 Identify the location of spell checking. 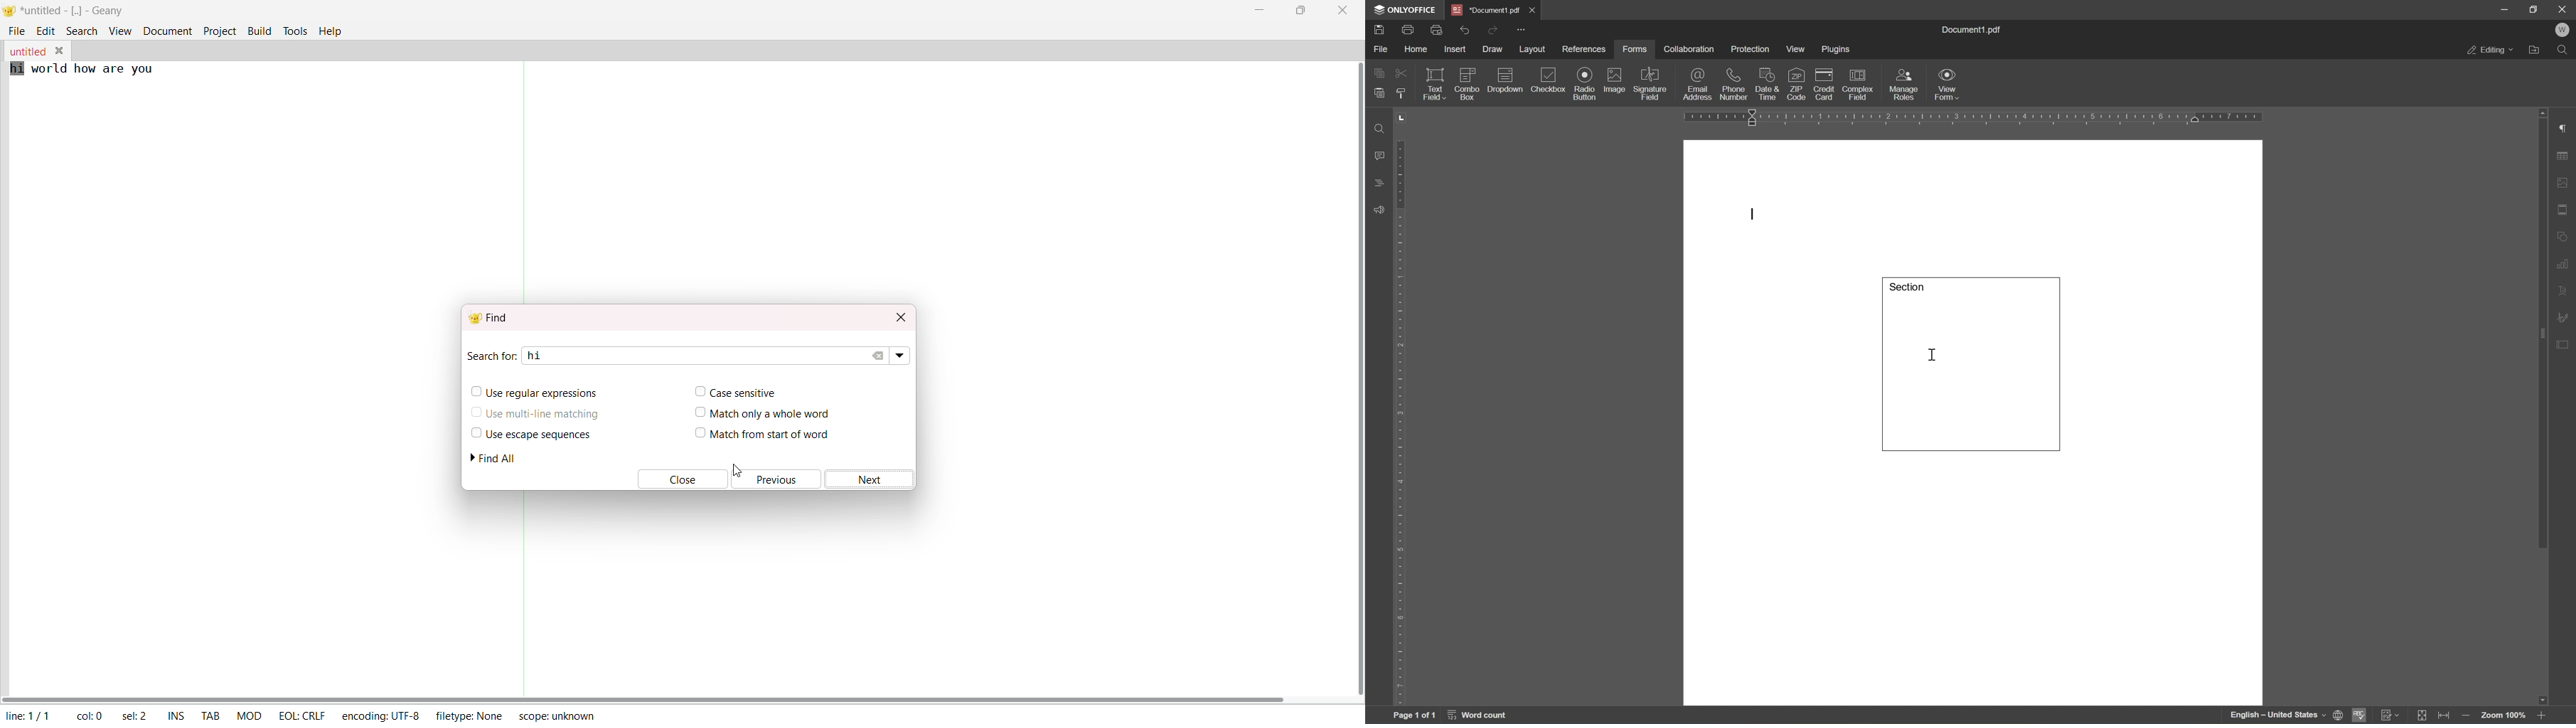
(2358, 715).